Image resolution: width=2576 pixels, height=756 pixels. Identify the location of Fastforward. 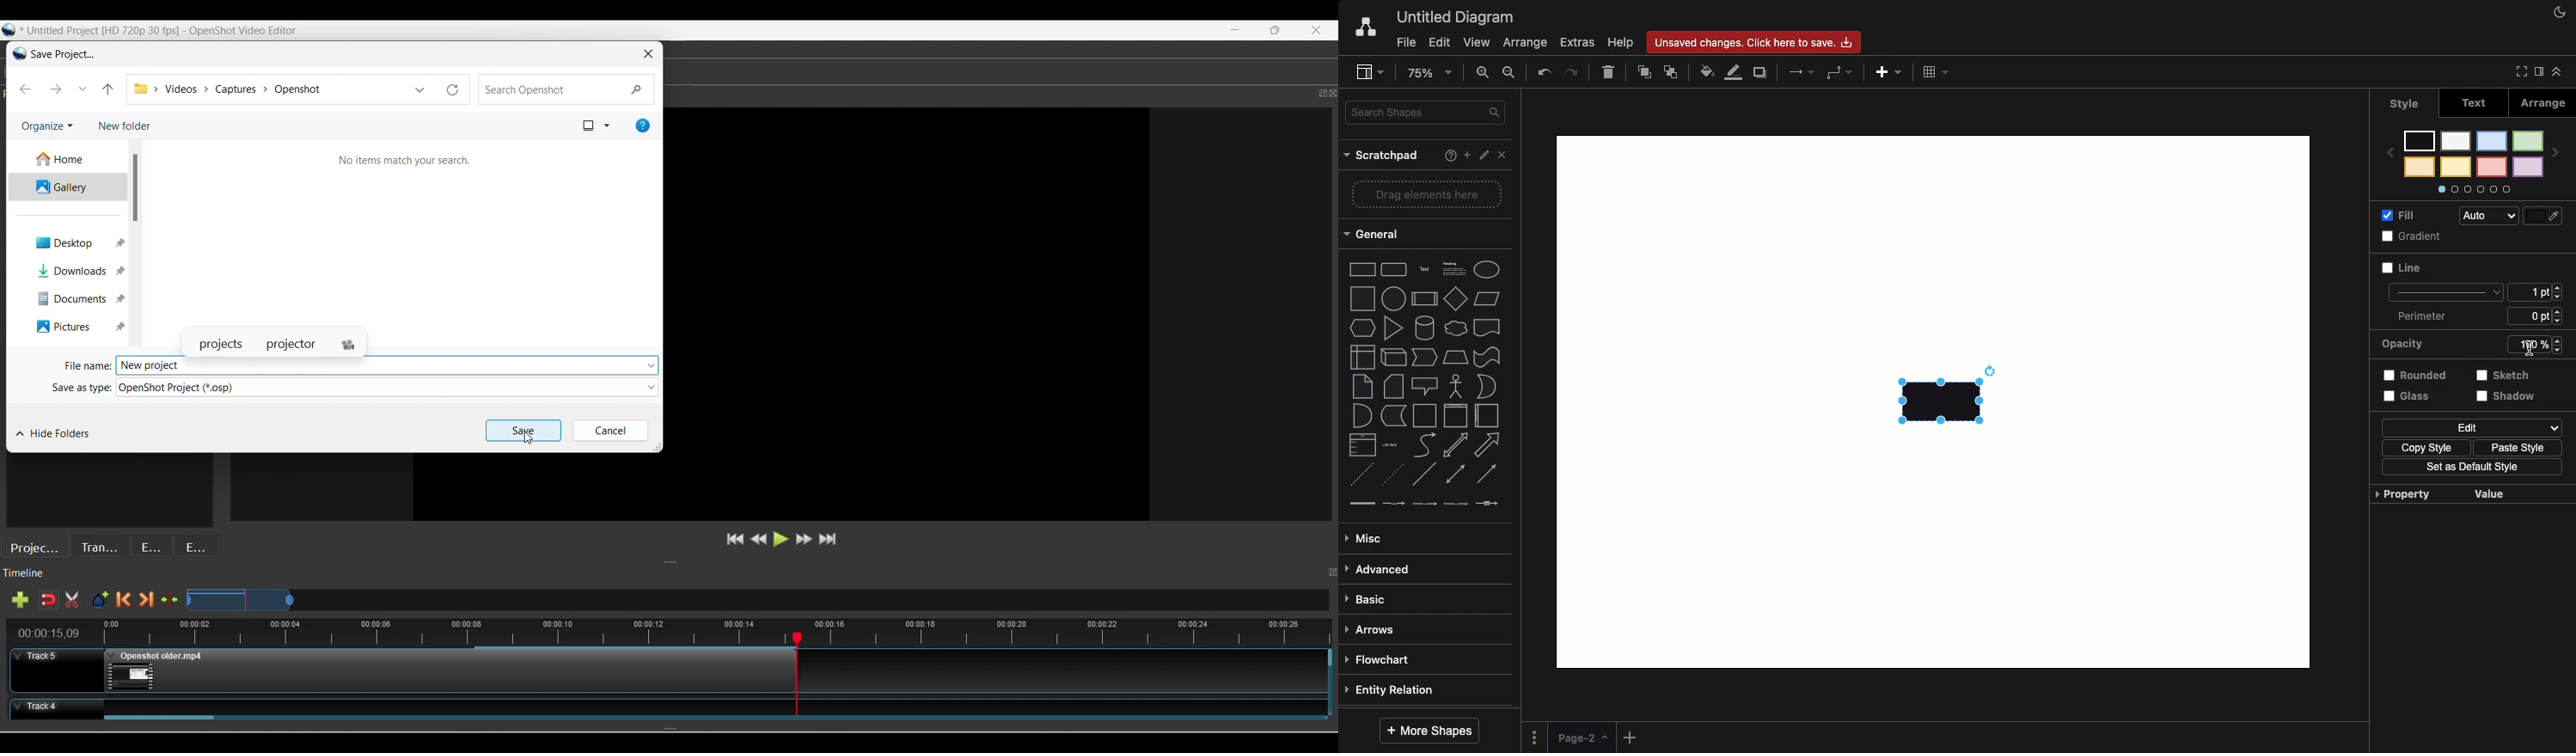
(805, 539).